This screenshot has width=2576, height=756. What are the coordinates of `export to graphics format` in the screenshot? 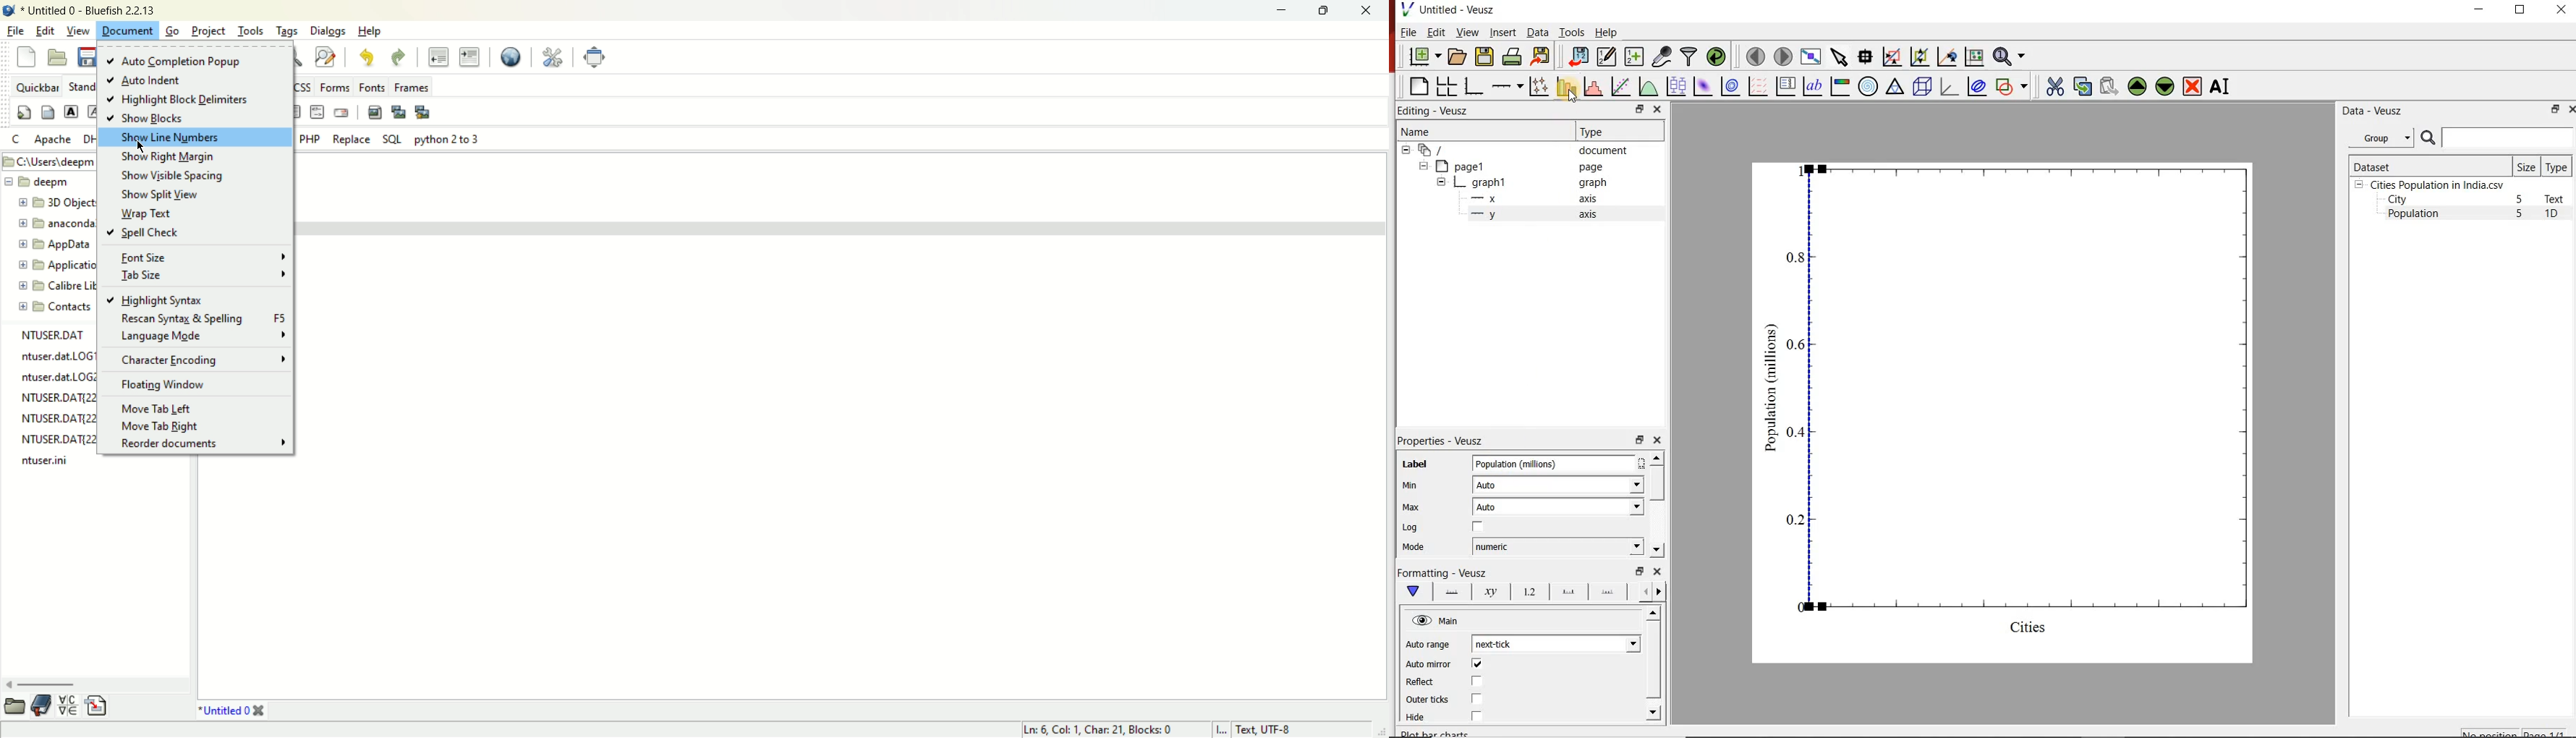 It's located at (1541, 57).